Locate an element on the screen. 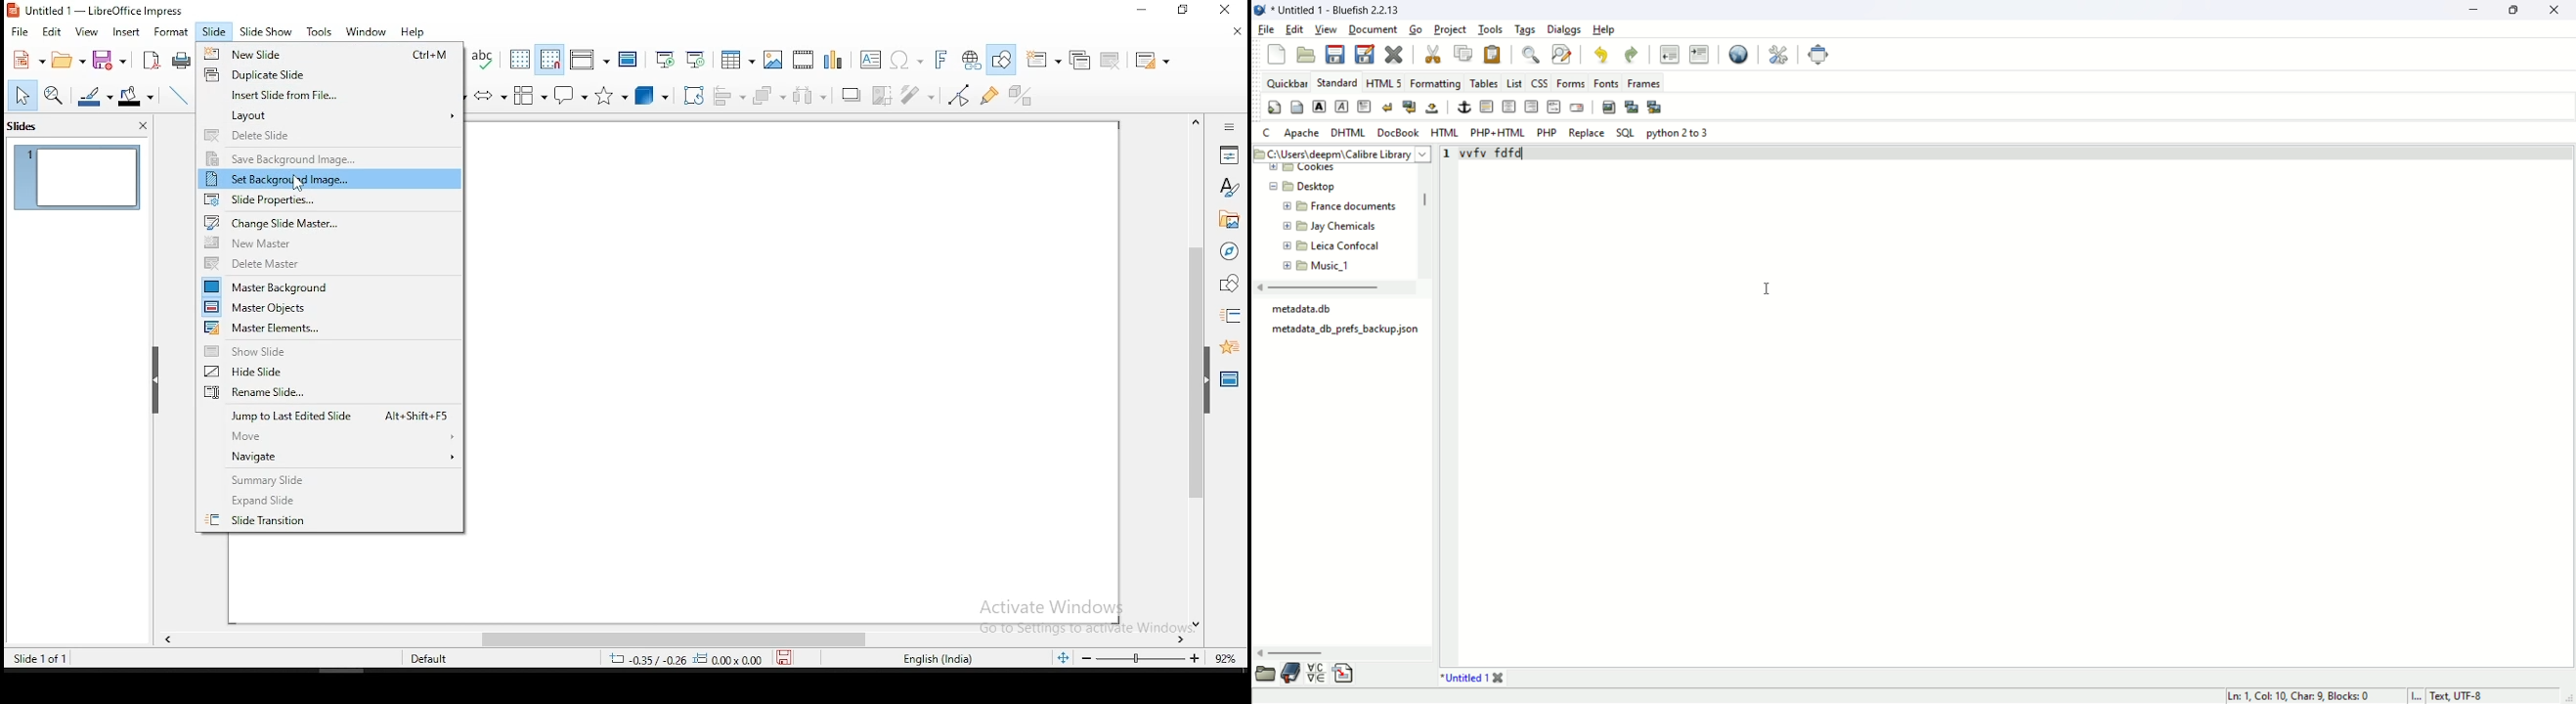 This screenshot has height=728, width=2576. flowchart is located at coordinates (530, 95).